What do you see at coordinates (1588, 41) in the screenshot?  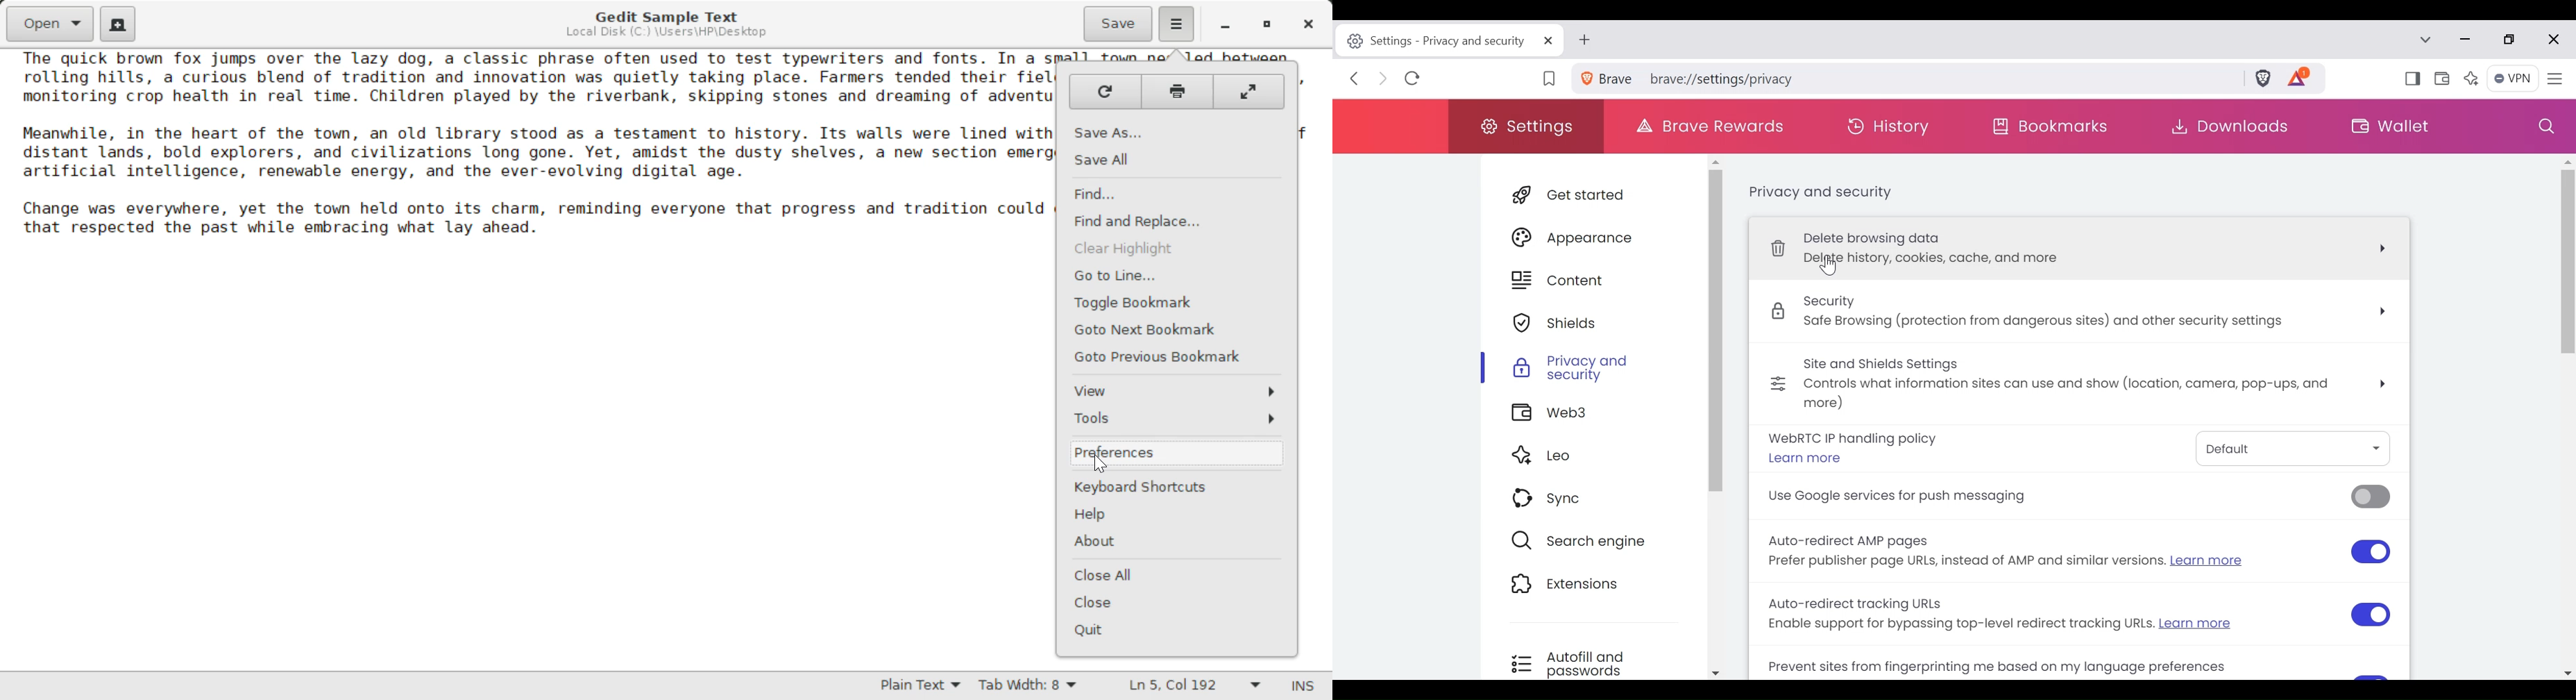 I see `New Tab` at bounding box center [1588, 41].